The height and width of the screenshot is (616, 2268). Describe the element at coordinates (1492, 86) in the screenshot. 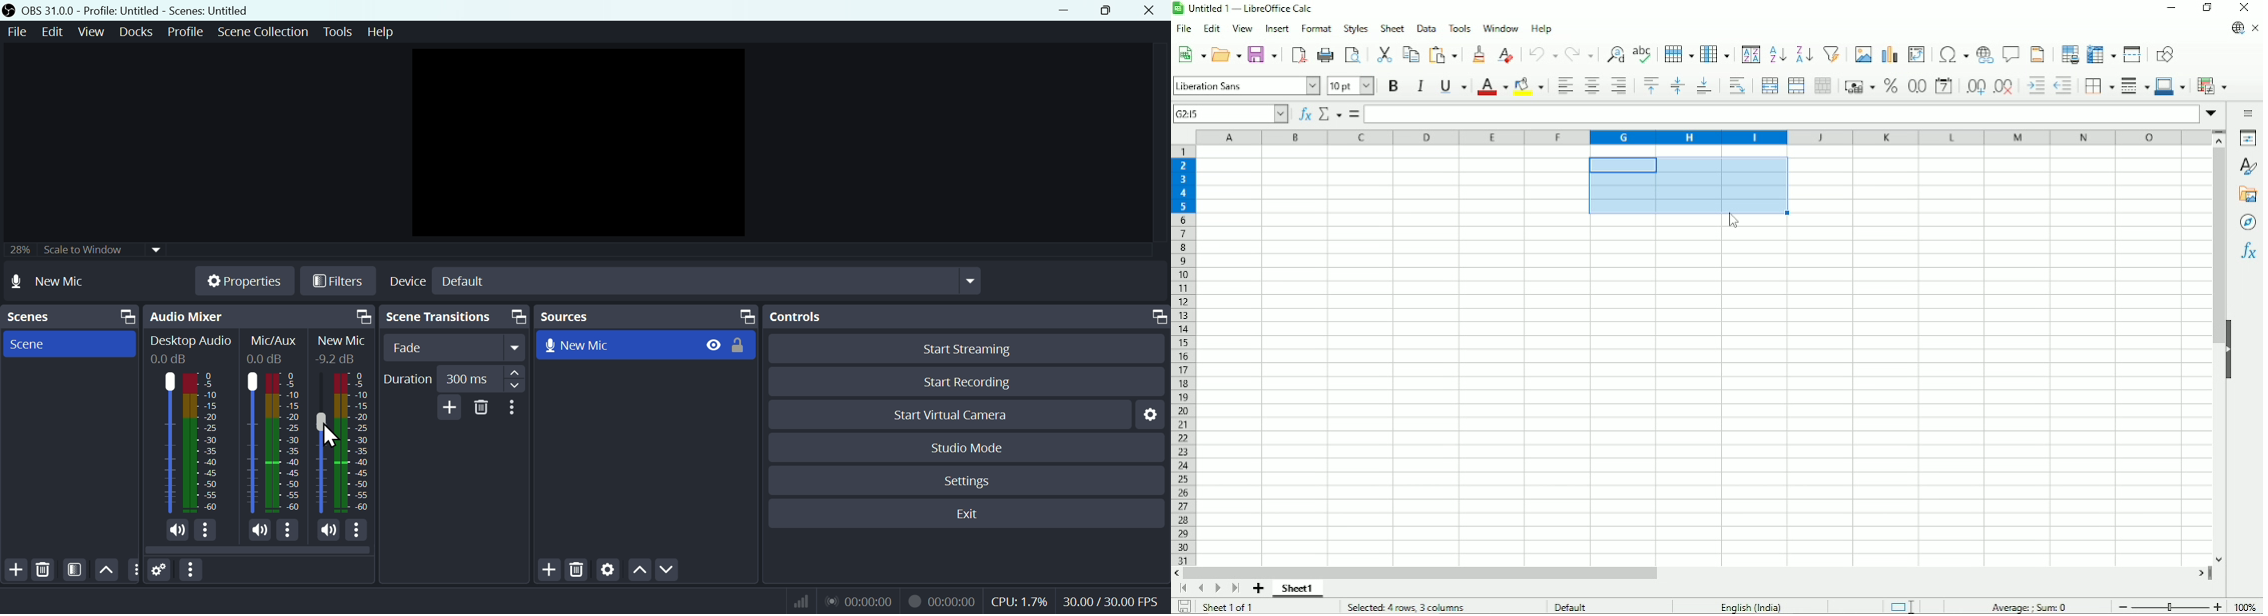

I see `Text color` at that location.